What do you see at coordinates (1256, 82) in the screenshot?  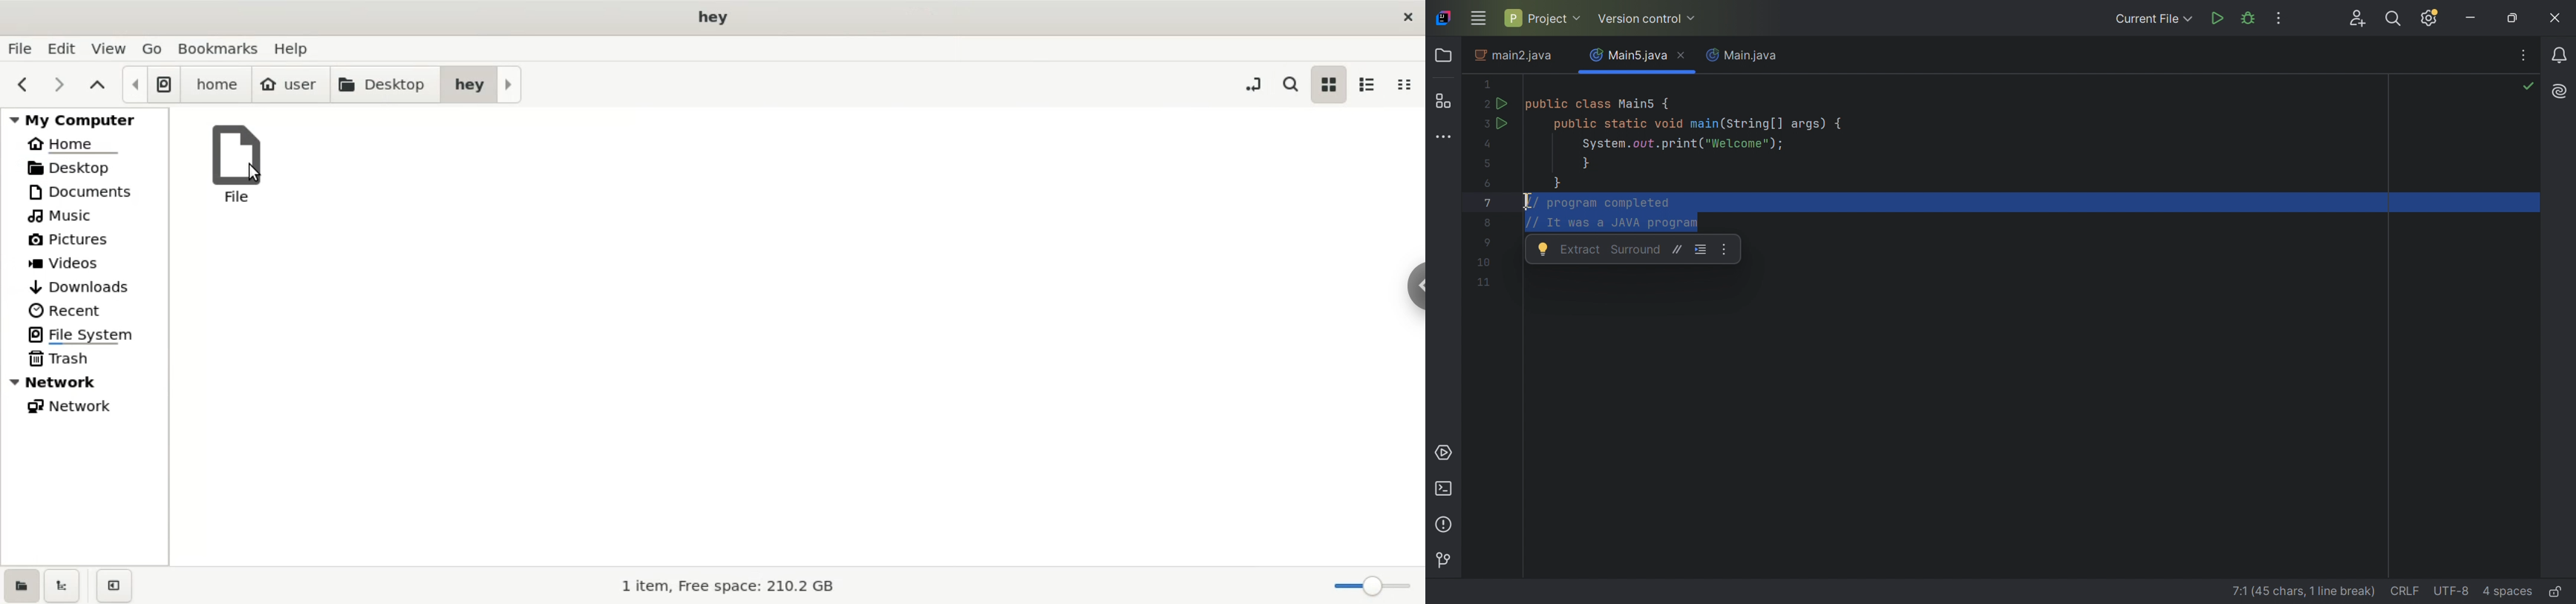 I see `toggle loaction entry` at bounding box center [1256, 82].